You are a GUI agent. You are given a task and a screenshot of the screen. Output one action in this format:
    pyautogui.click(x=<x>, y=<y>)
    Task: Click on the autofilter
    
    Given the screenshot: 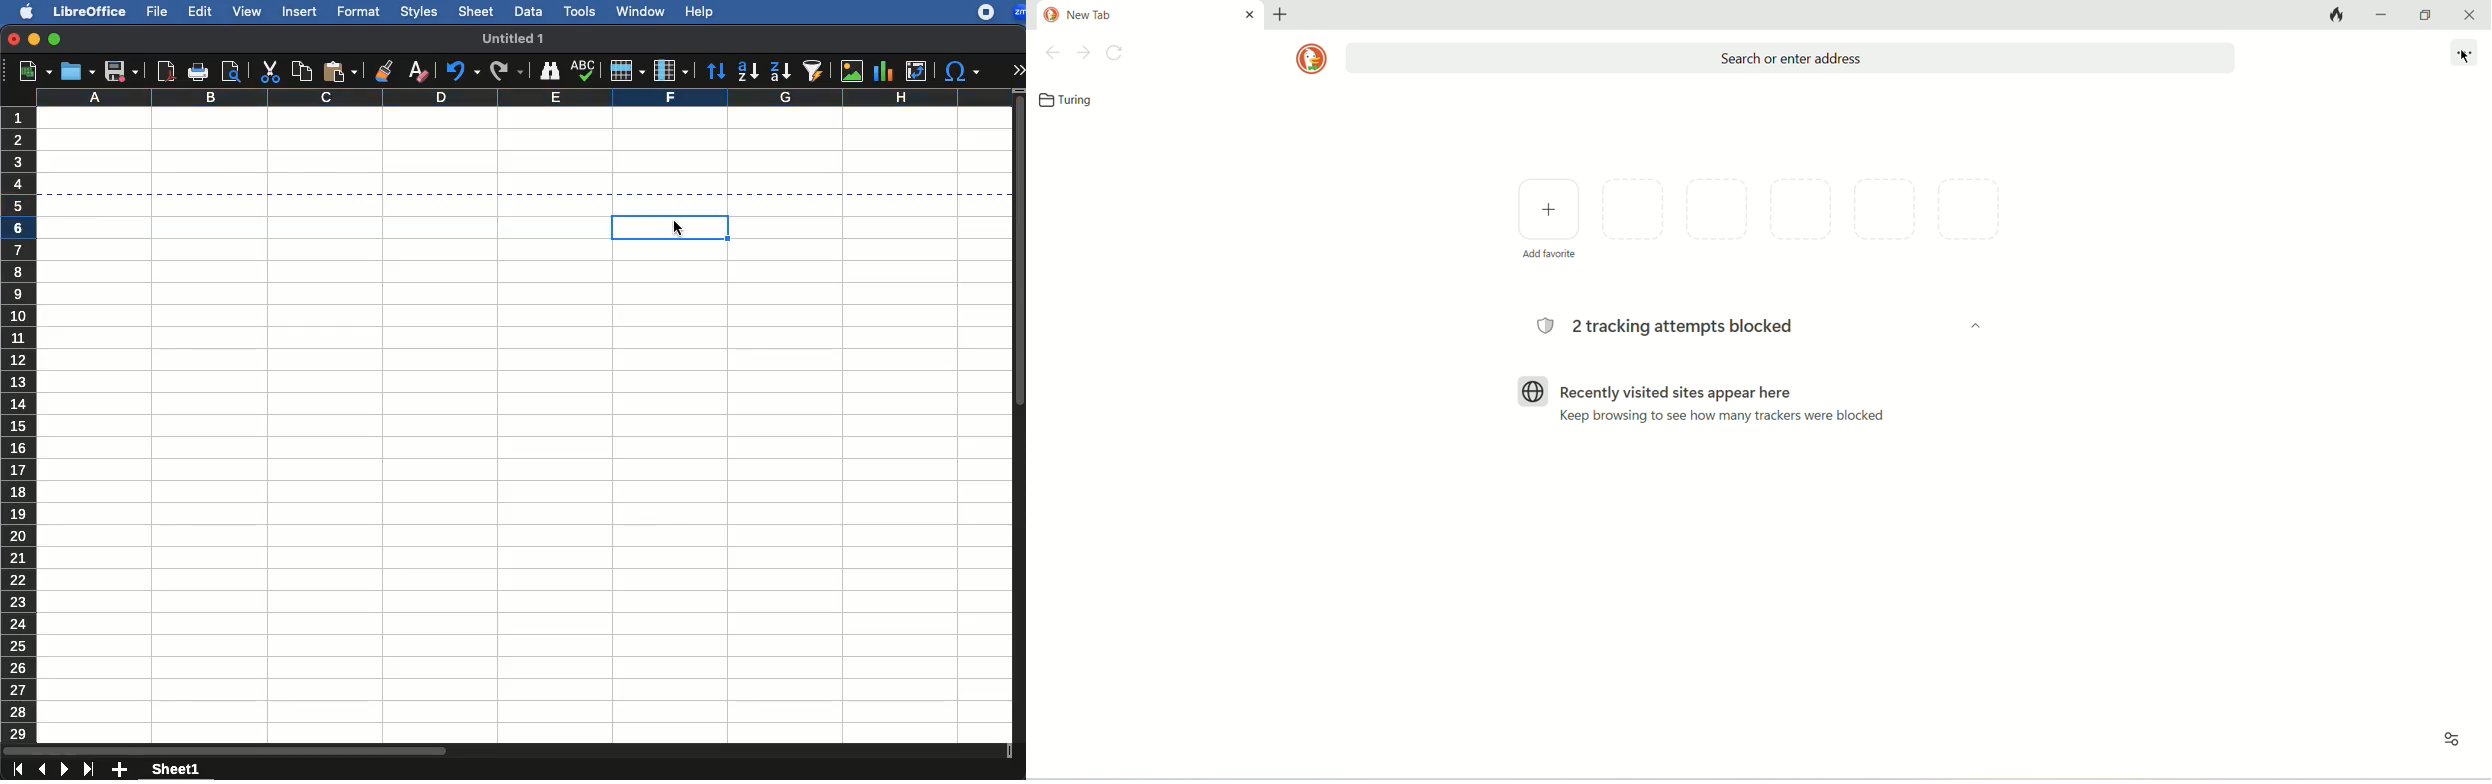 What is the action you would take?
    pyautogui.click(x=816, y=72)
    